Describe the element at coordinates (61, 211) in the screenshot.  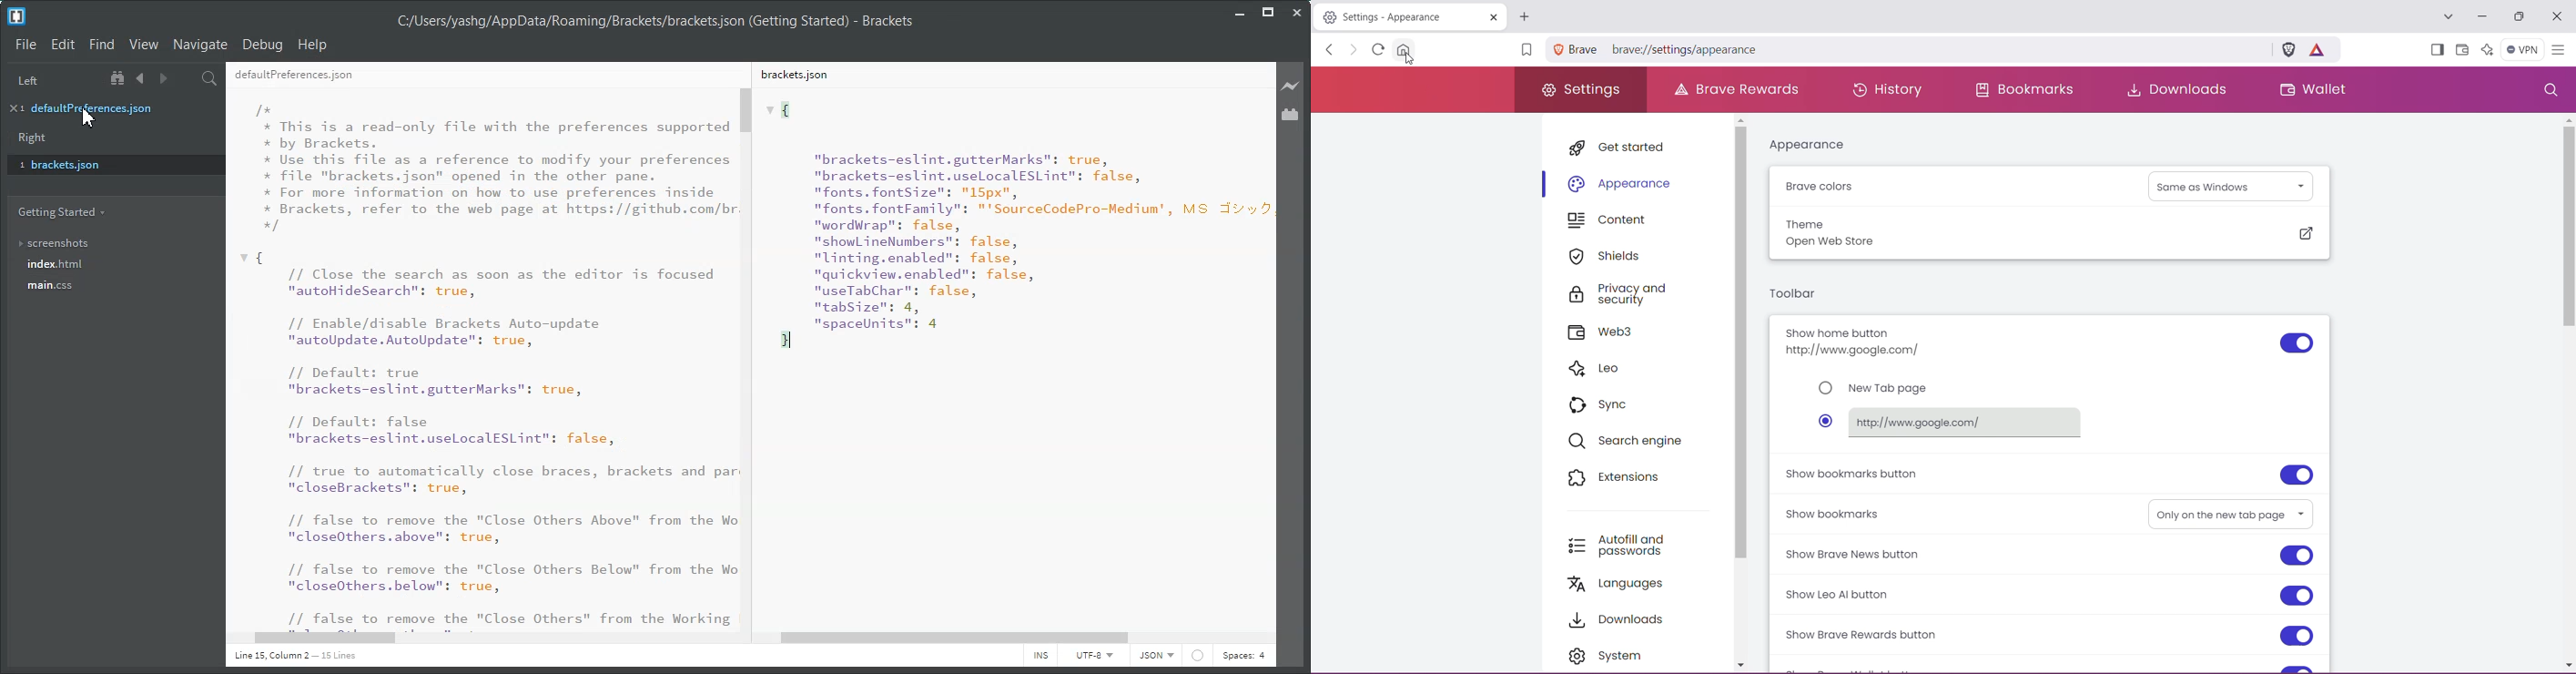
I see `Getting Started` at that location.